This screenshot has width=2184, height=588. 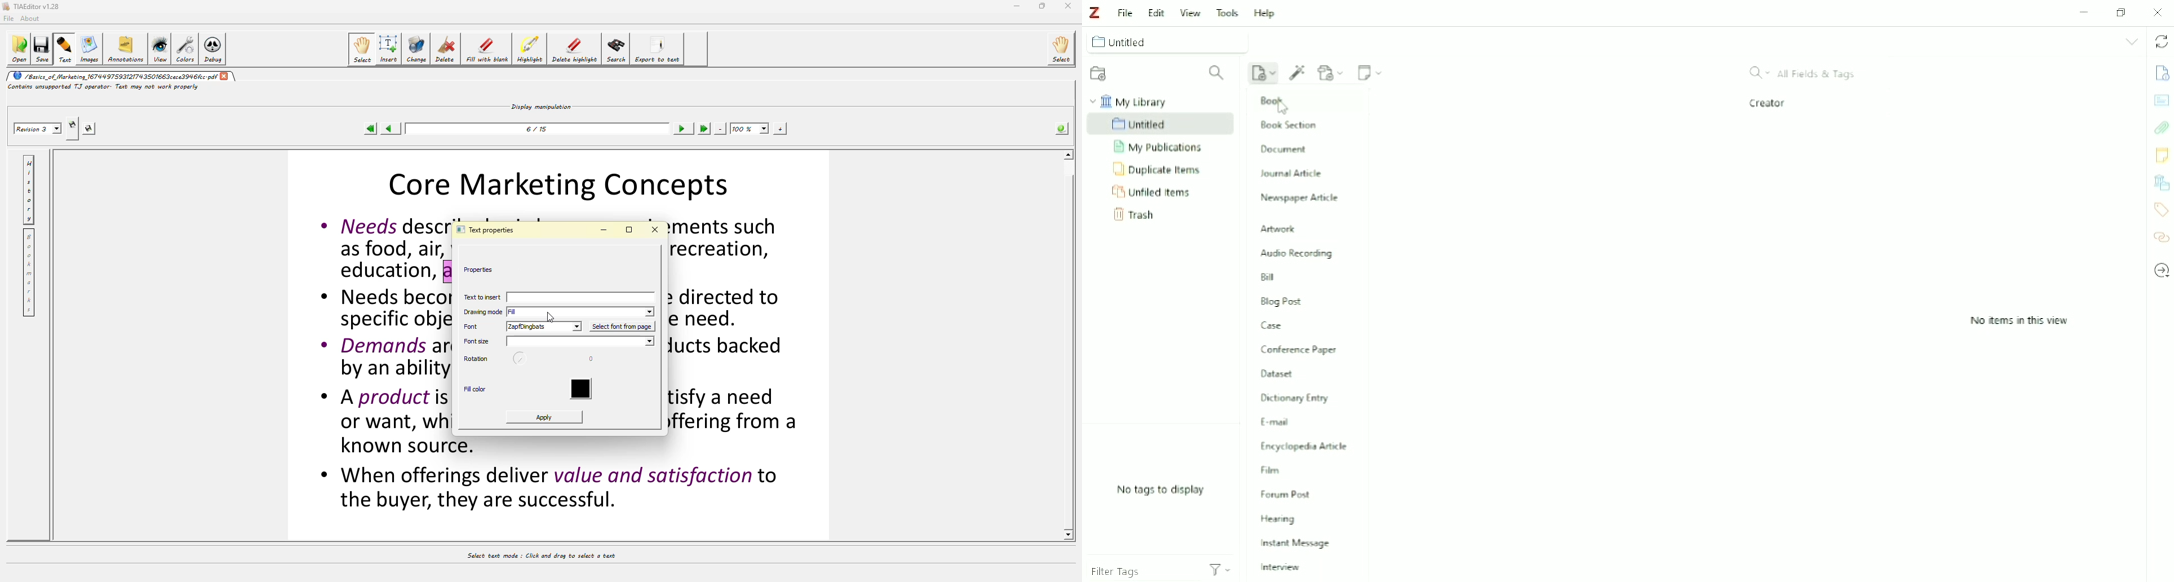 What do you see at coordinates (1124, 12) in the screenshot?
I see `File` at bounding box center [1124, 12].